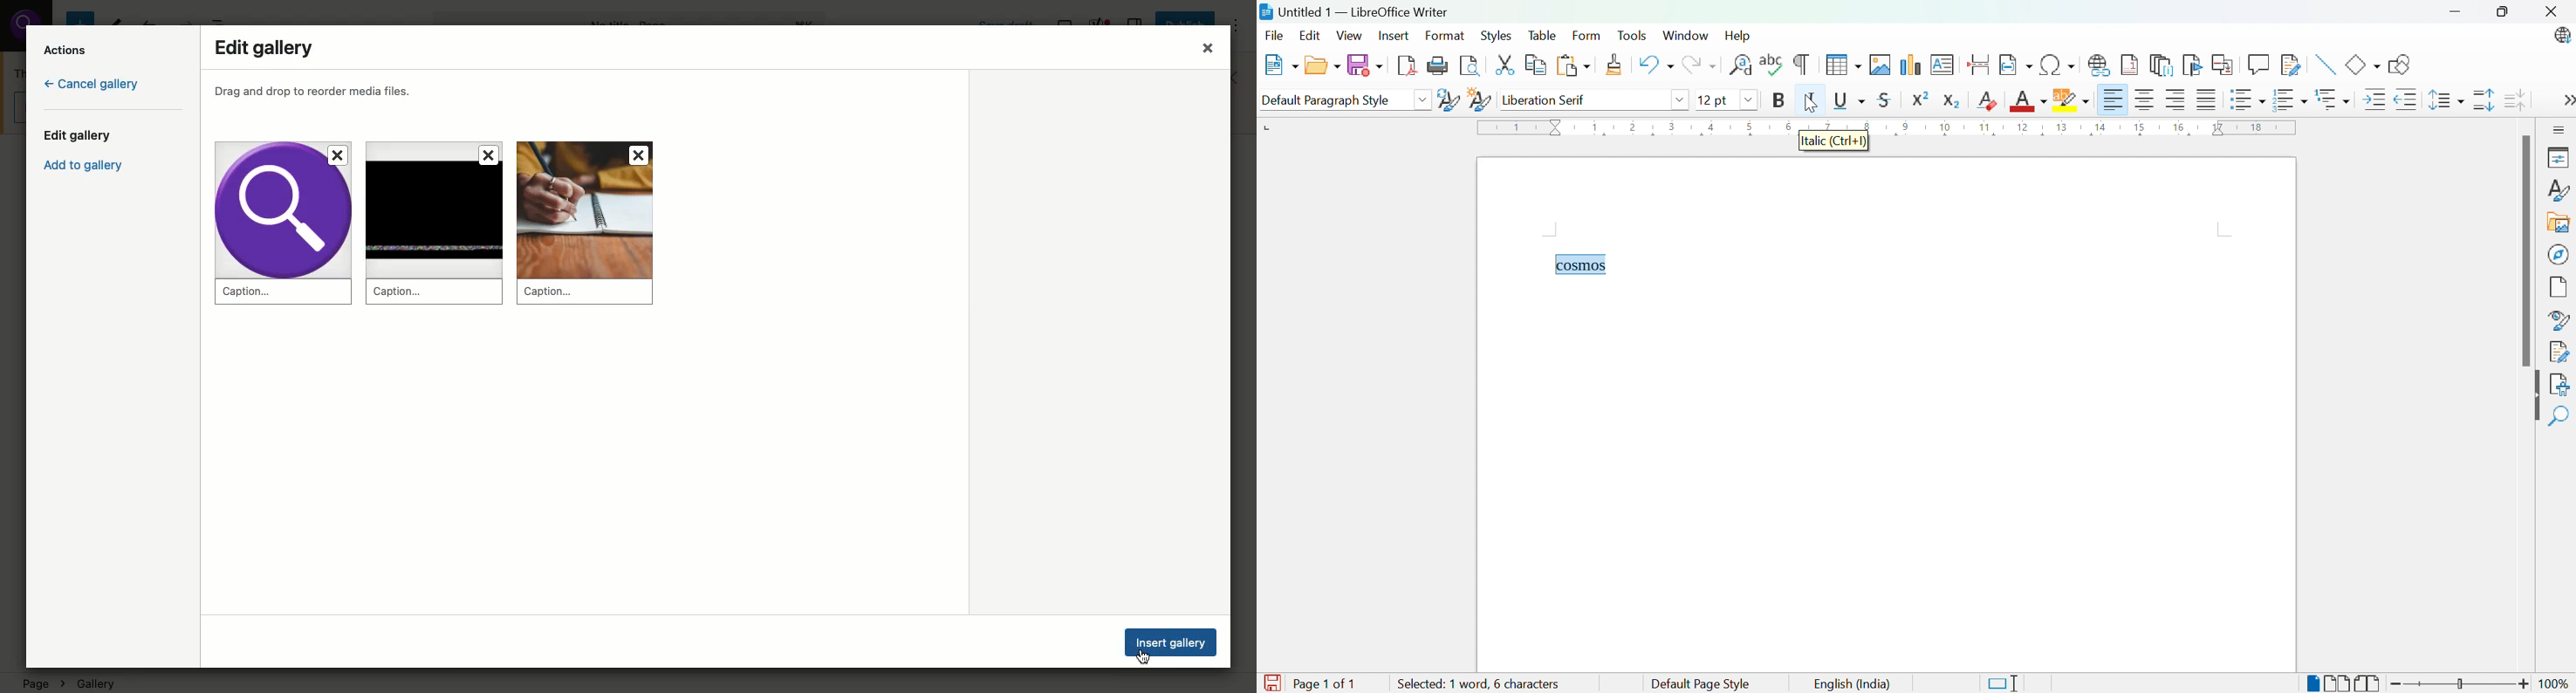 This screenshot has height=700, width=2576. I want to click on Insert cross-reference, so click(2222, 65).